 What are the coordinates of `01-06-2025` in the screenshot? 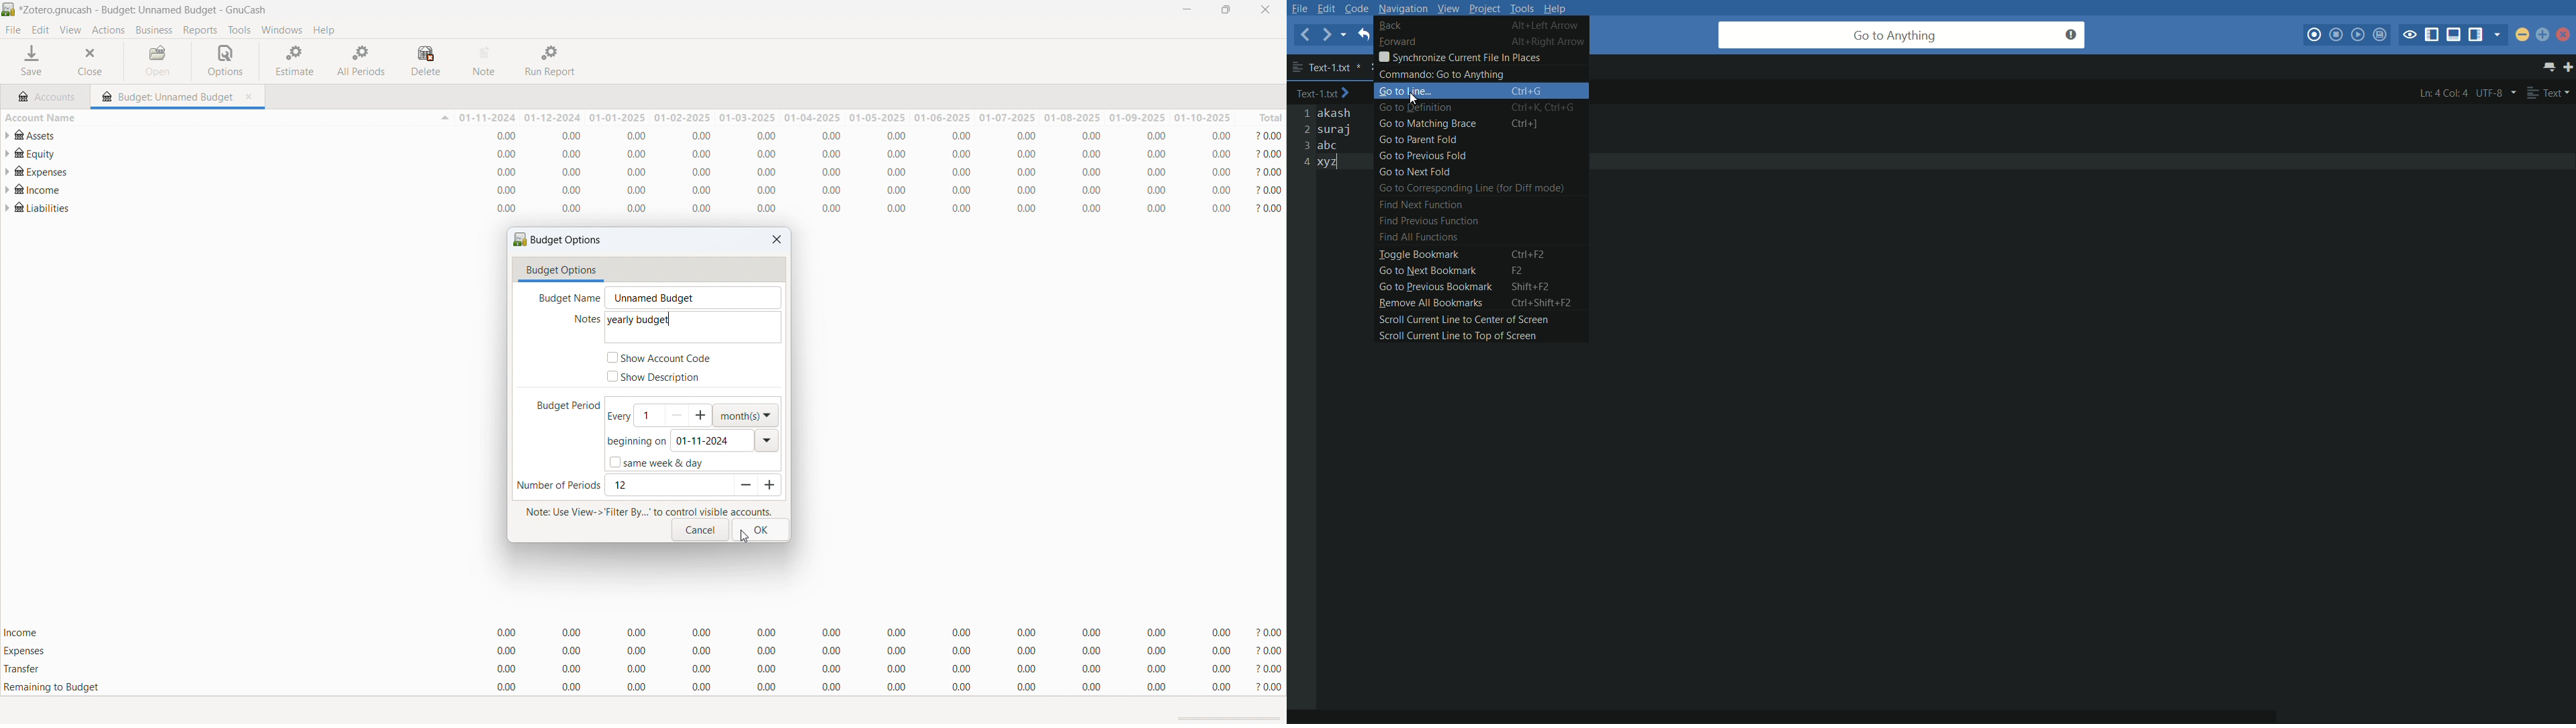 It's located at (942, 117).